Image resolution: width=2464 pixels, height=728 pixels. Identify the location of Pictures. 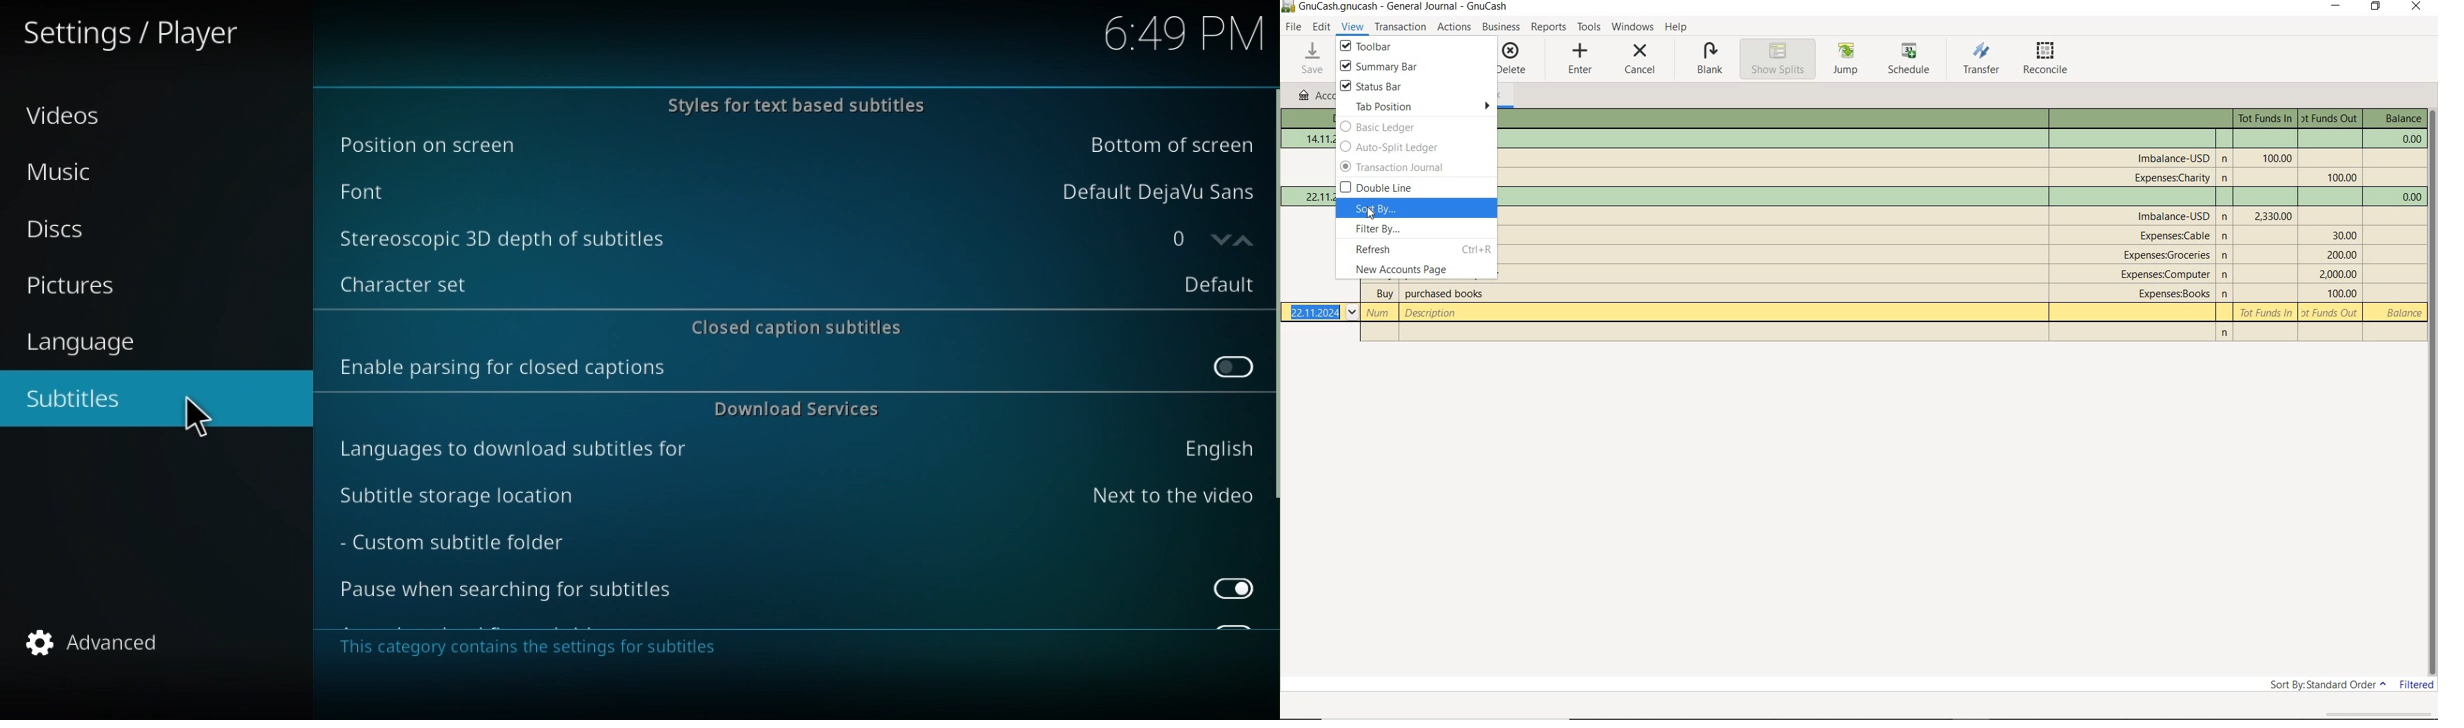
(87, 286).